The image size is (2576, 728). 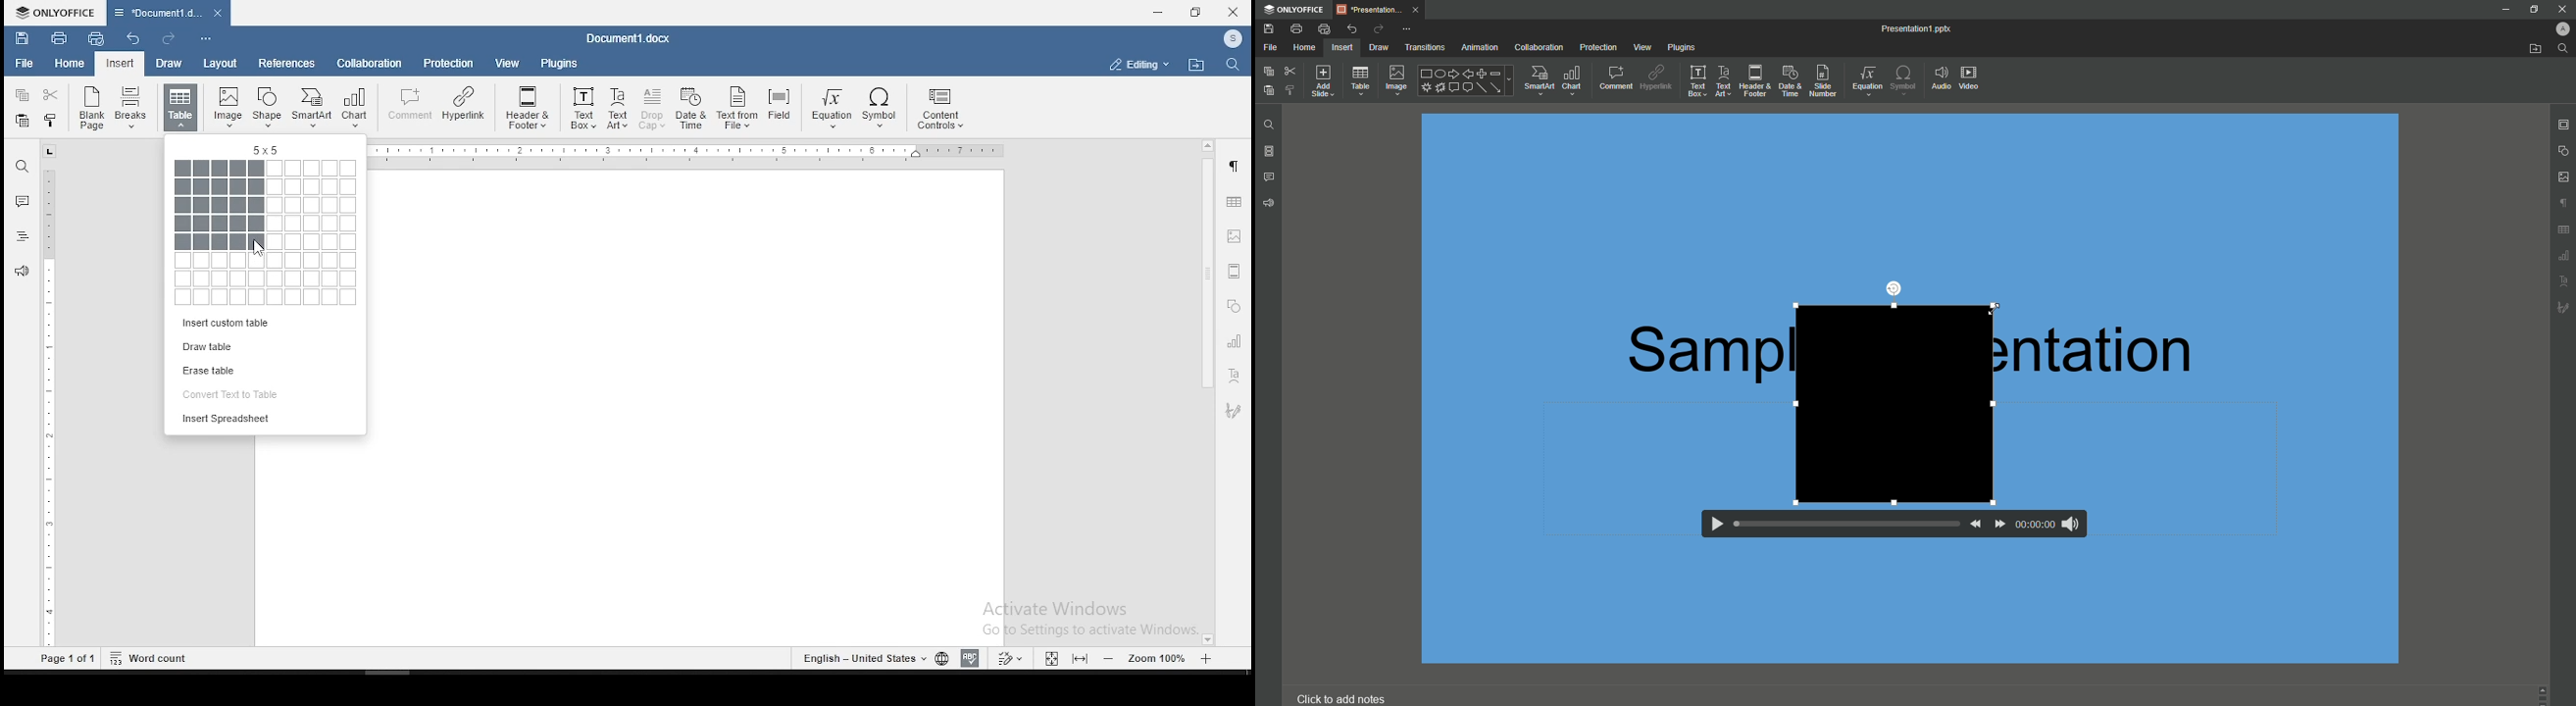 What do you see at coordinates (1395, 81) in the screenshot?
I see `Image` at bounding box center [1395, 81].